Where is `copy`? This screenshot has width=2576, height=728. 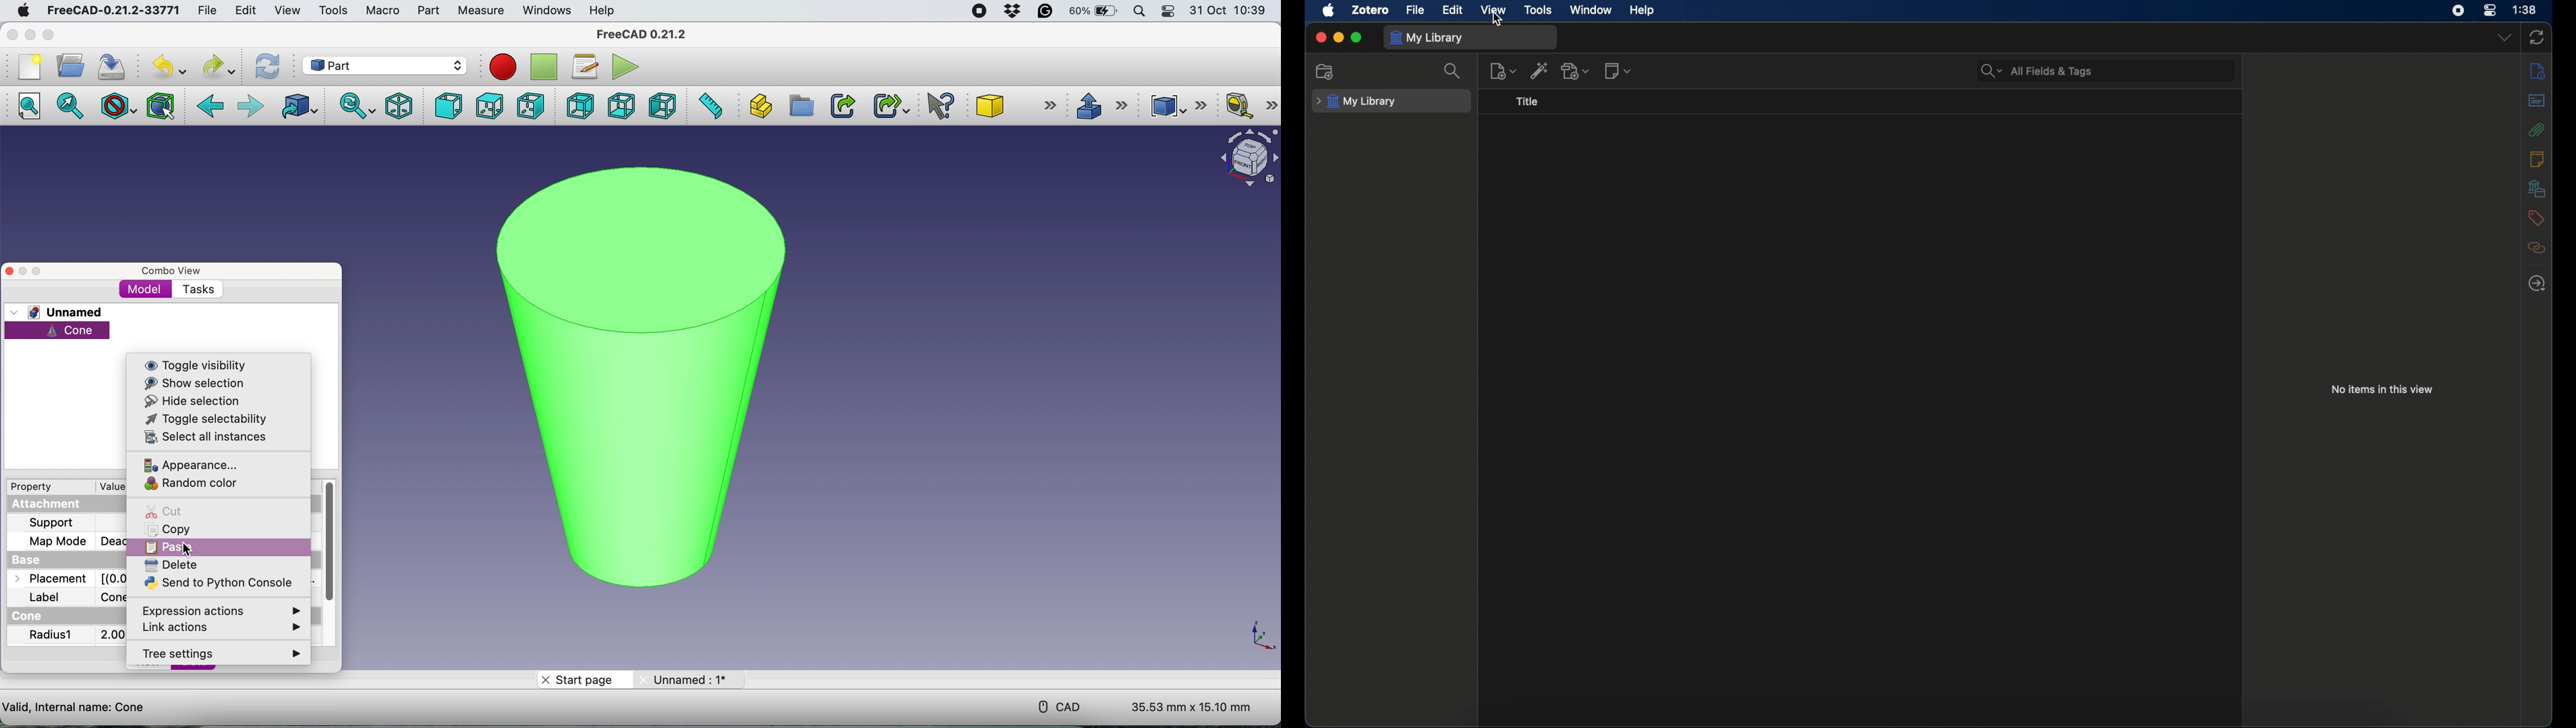
copy is located at coordinates (168, 529).